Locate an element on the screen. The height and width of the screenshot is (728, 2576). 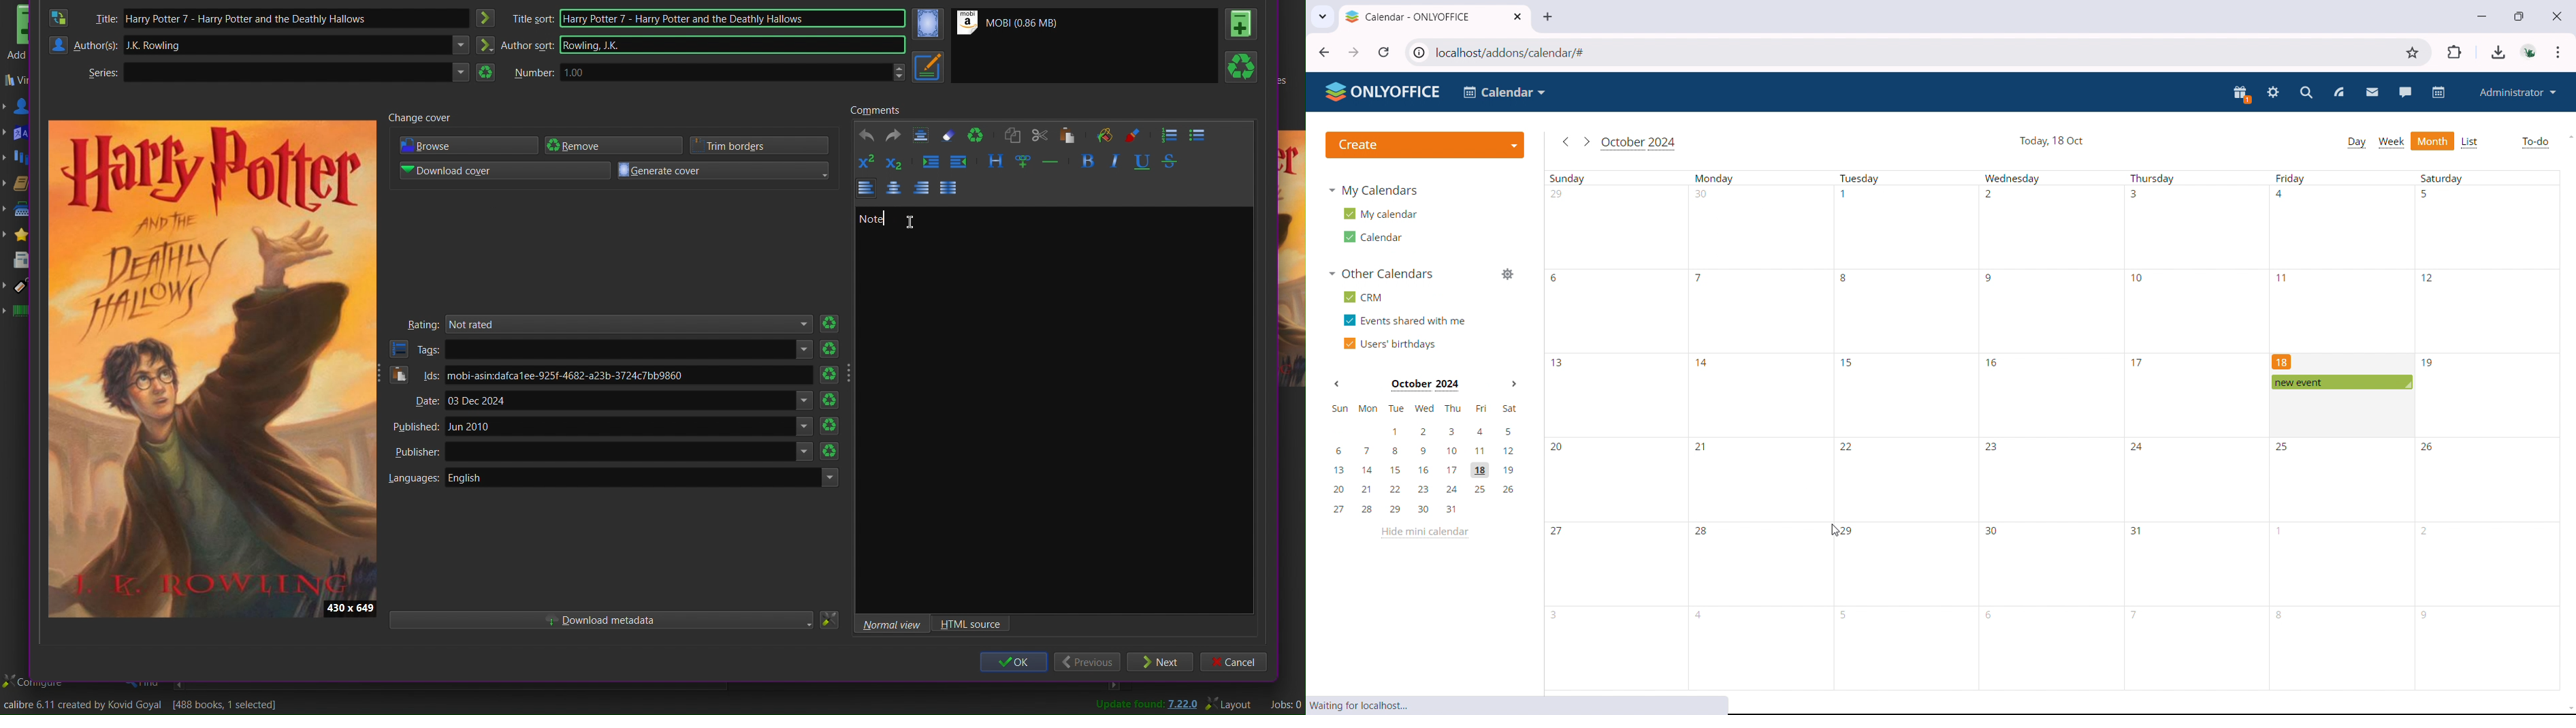
2 is located at coordinates (1989, 194).